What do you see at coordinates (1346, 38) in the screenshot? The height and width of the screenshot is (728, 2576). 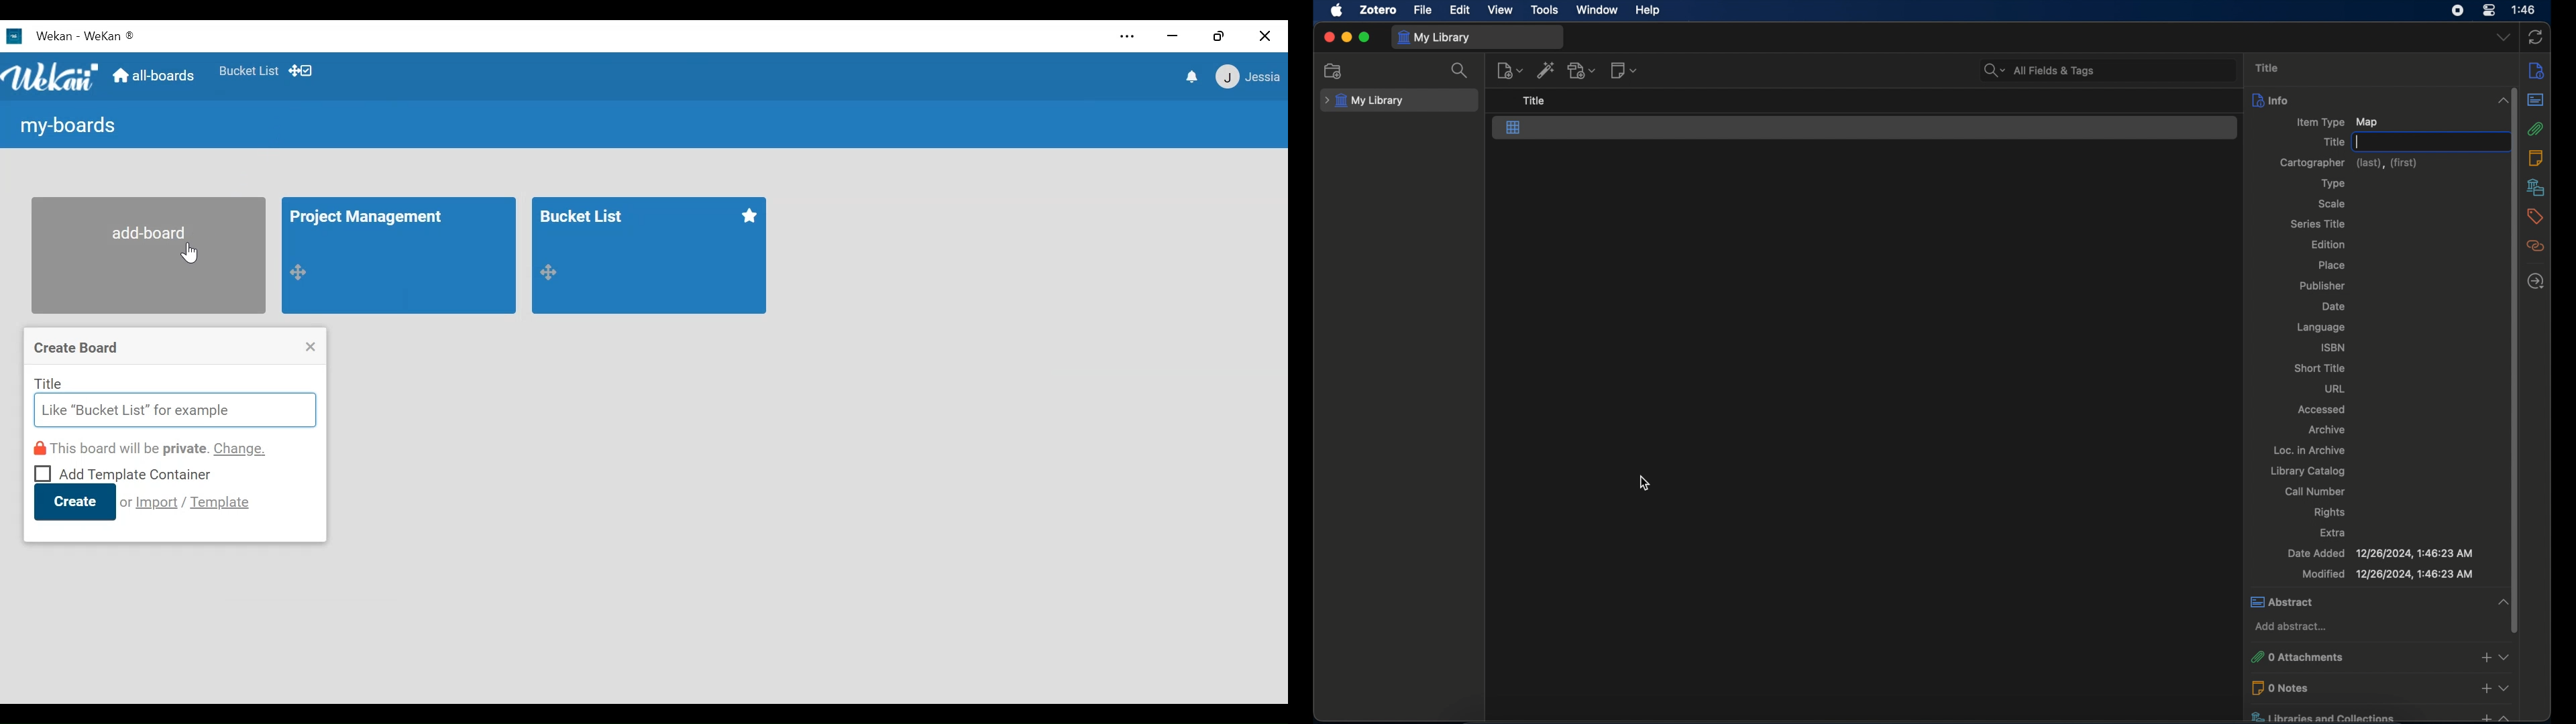 I see `minimize` at bounding box center [1346, 38].